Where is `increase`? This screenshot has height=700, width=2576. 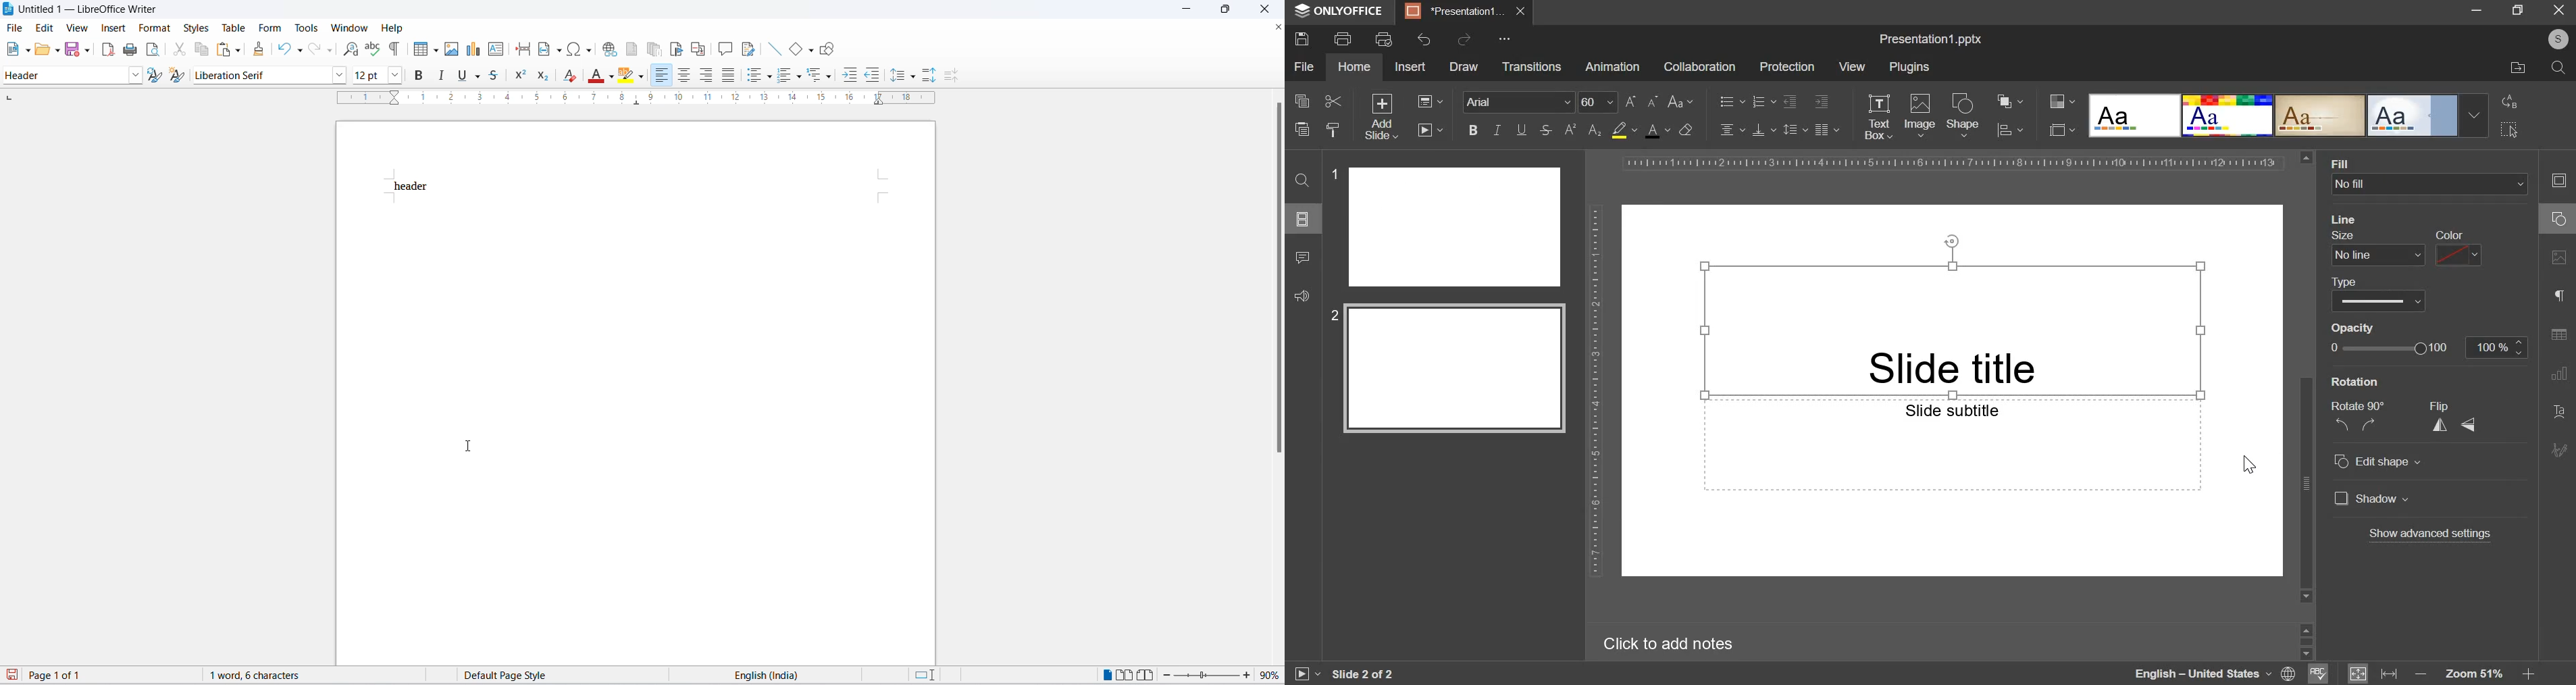
increase is located at coordinates (1249, 675).